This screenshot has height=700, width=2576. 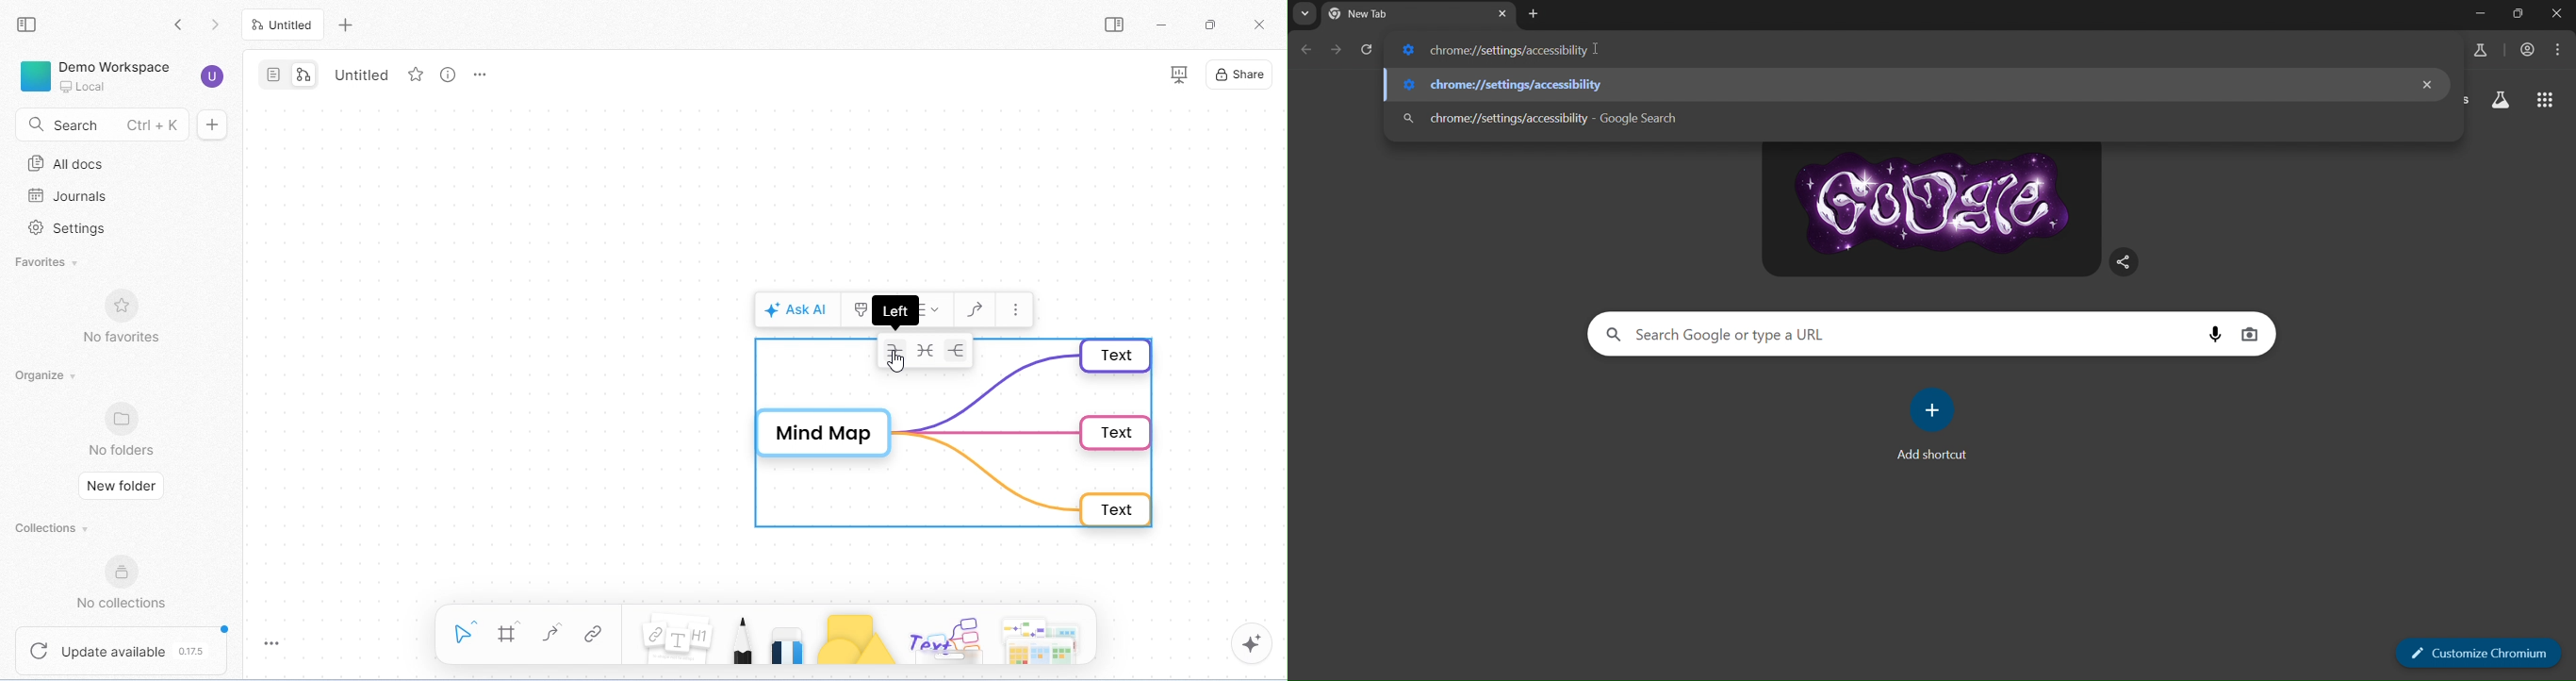 What do you see at coordinates (1496, 50) in the screenshot?
I see `chrome://settings/accessiblity` at bounding box center [1496, 50].